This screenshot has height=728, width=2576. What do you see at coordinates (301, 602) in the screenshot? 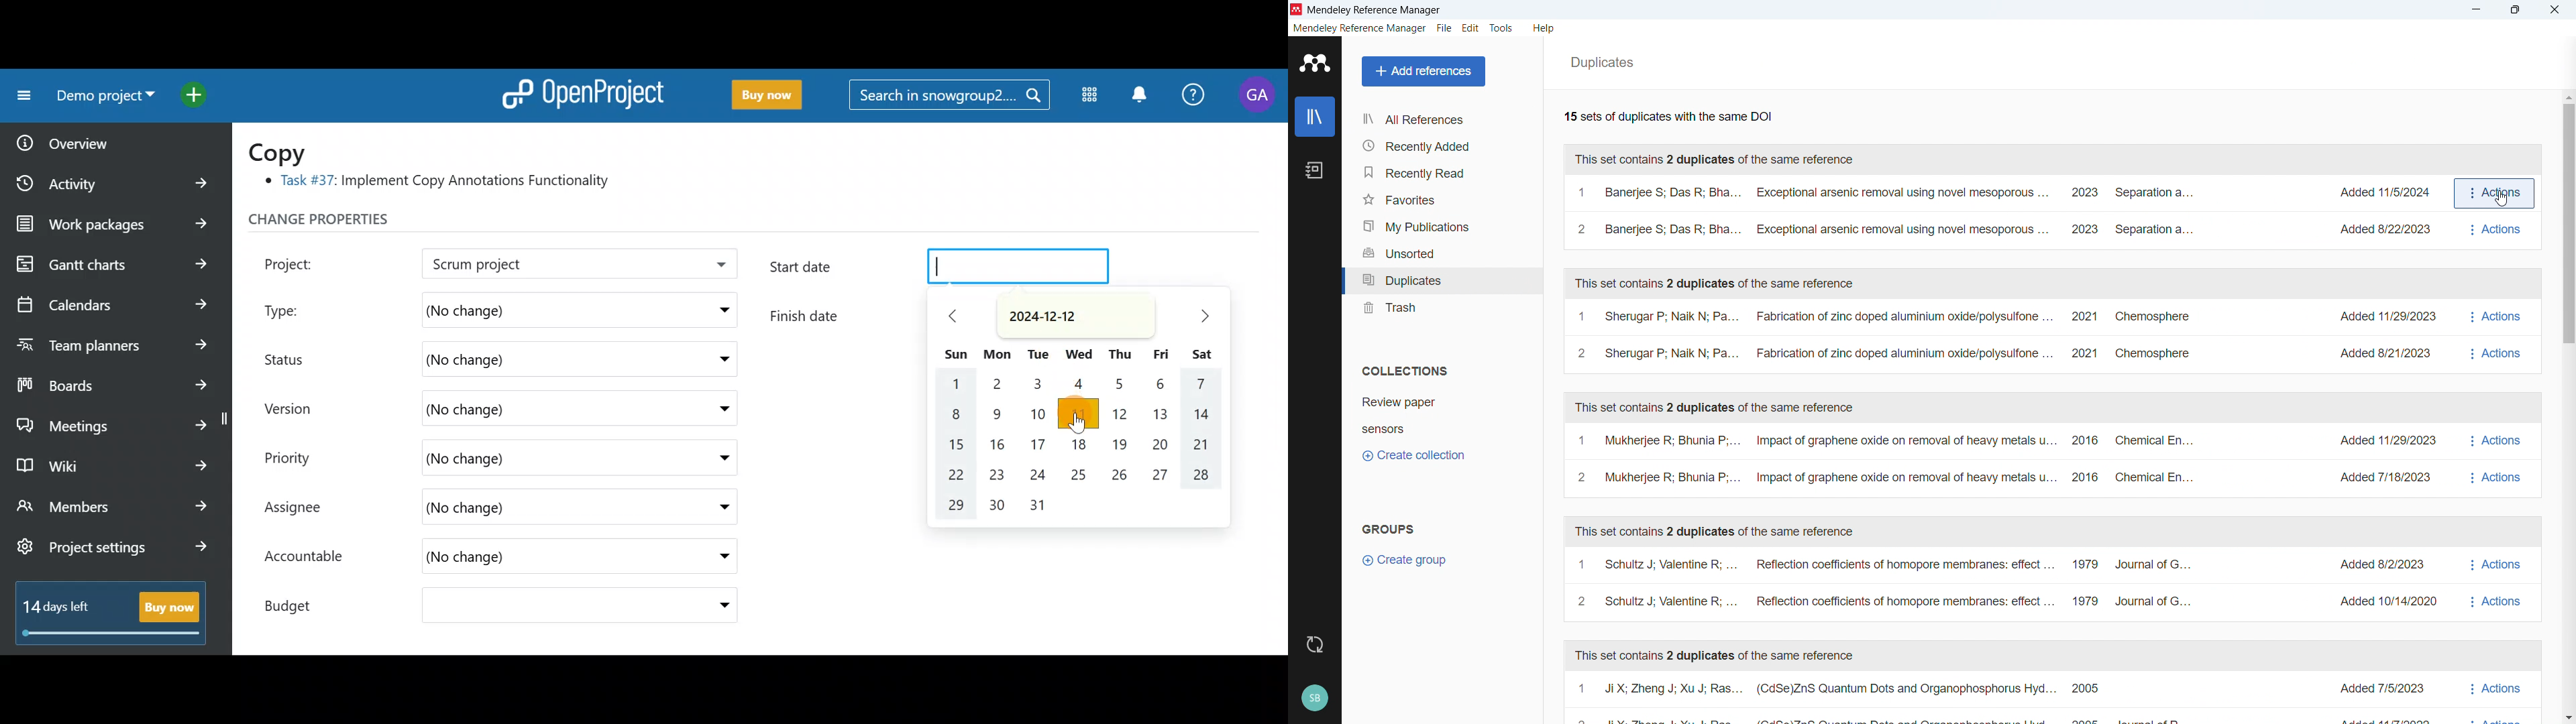
I see `Budget` at bounding box center [301, 602].